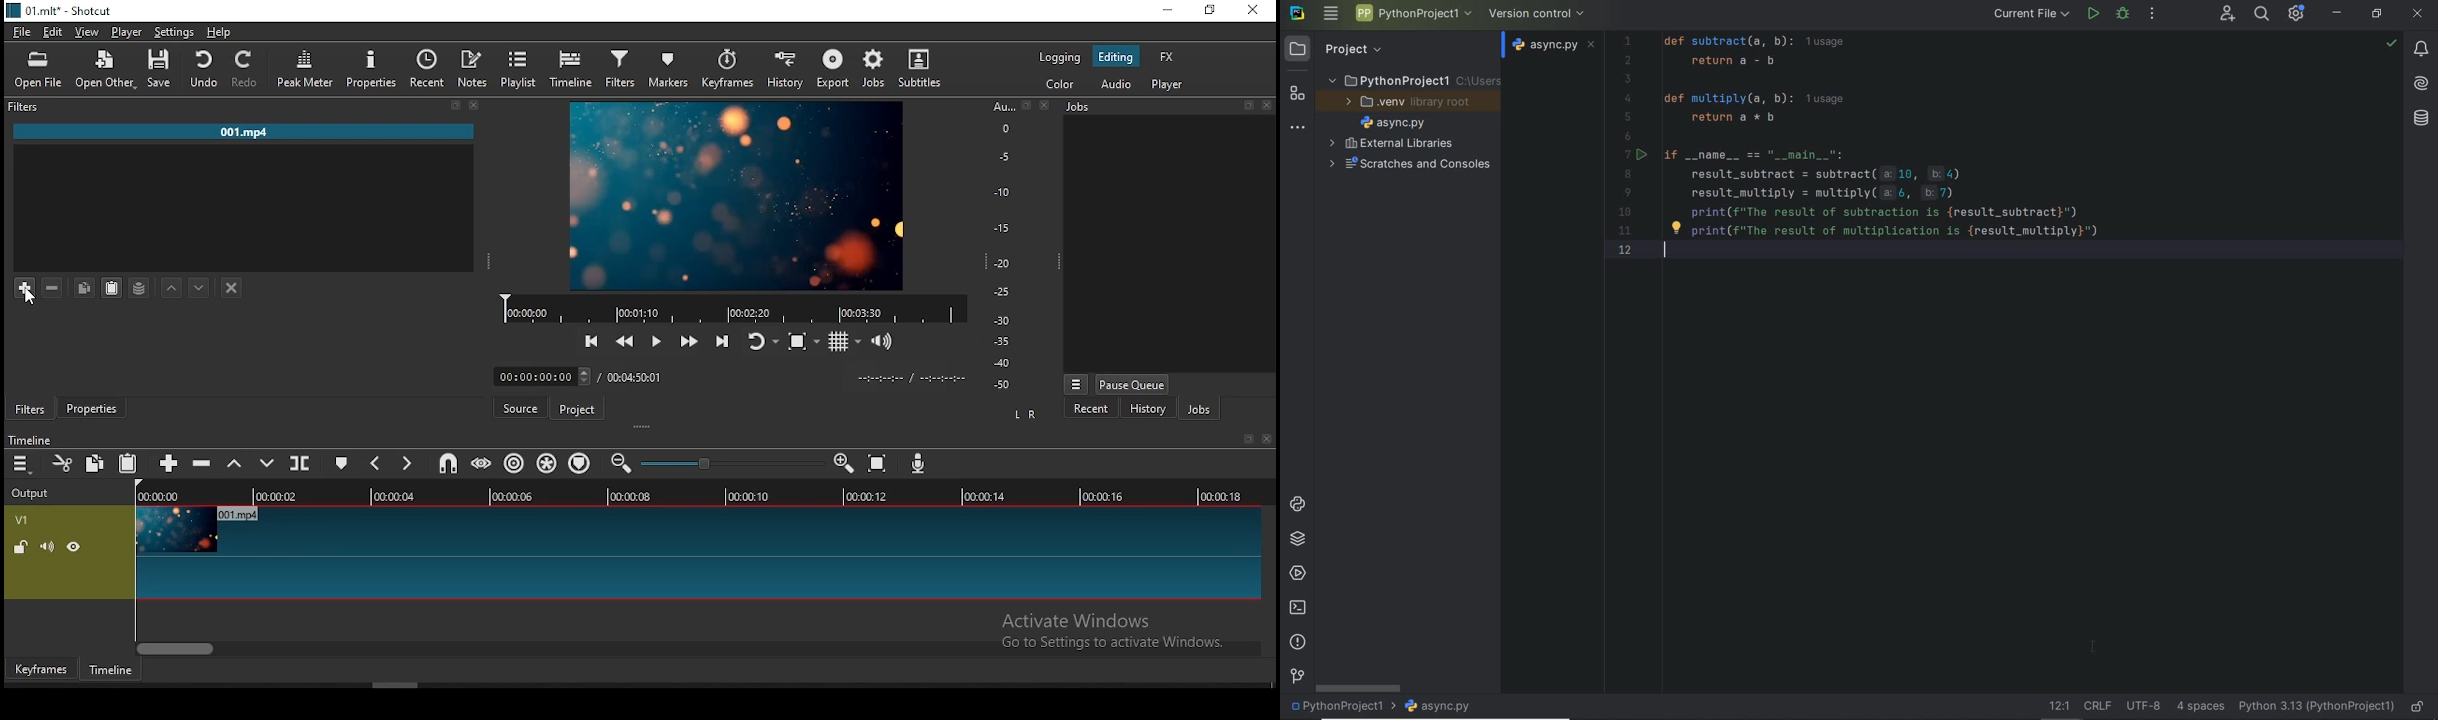 This screenshot has height=728, width=2464. Describe the element at coordinates (99, 462) in the screenshot. I see `copy` at that location.